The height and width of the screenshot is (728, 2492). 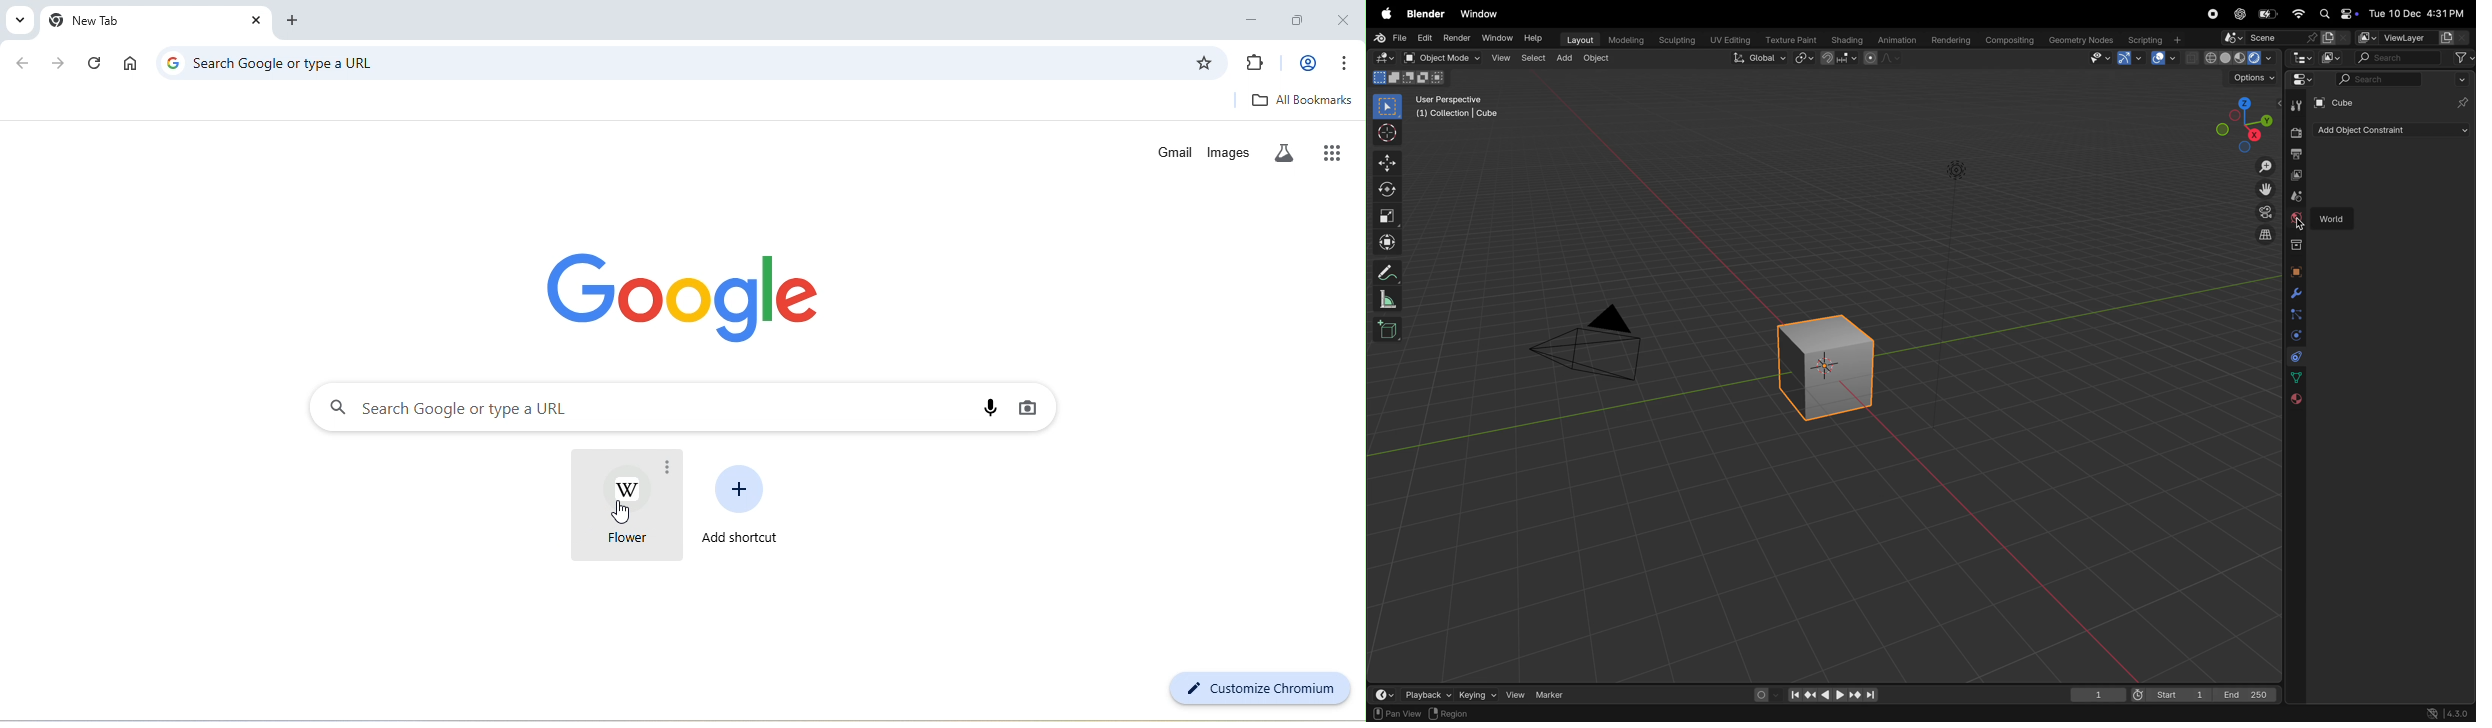 I want to click on new tab, so click(x=144, y=21).